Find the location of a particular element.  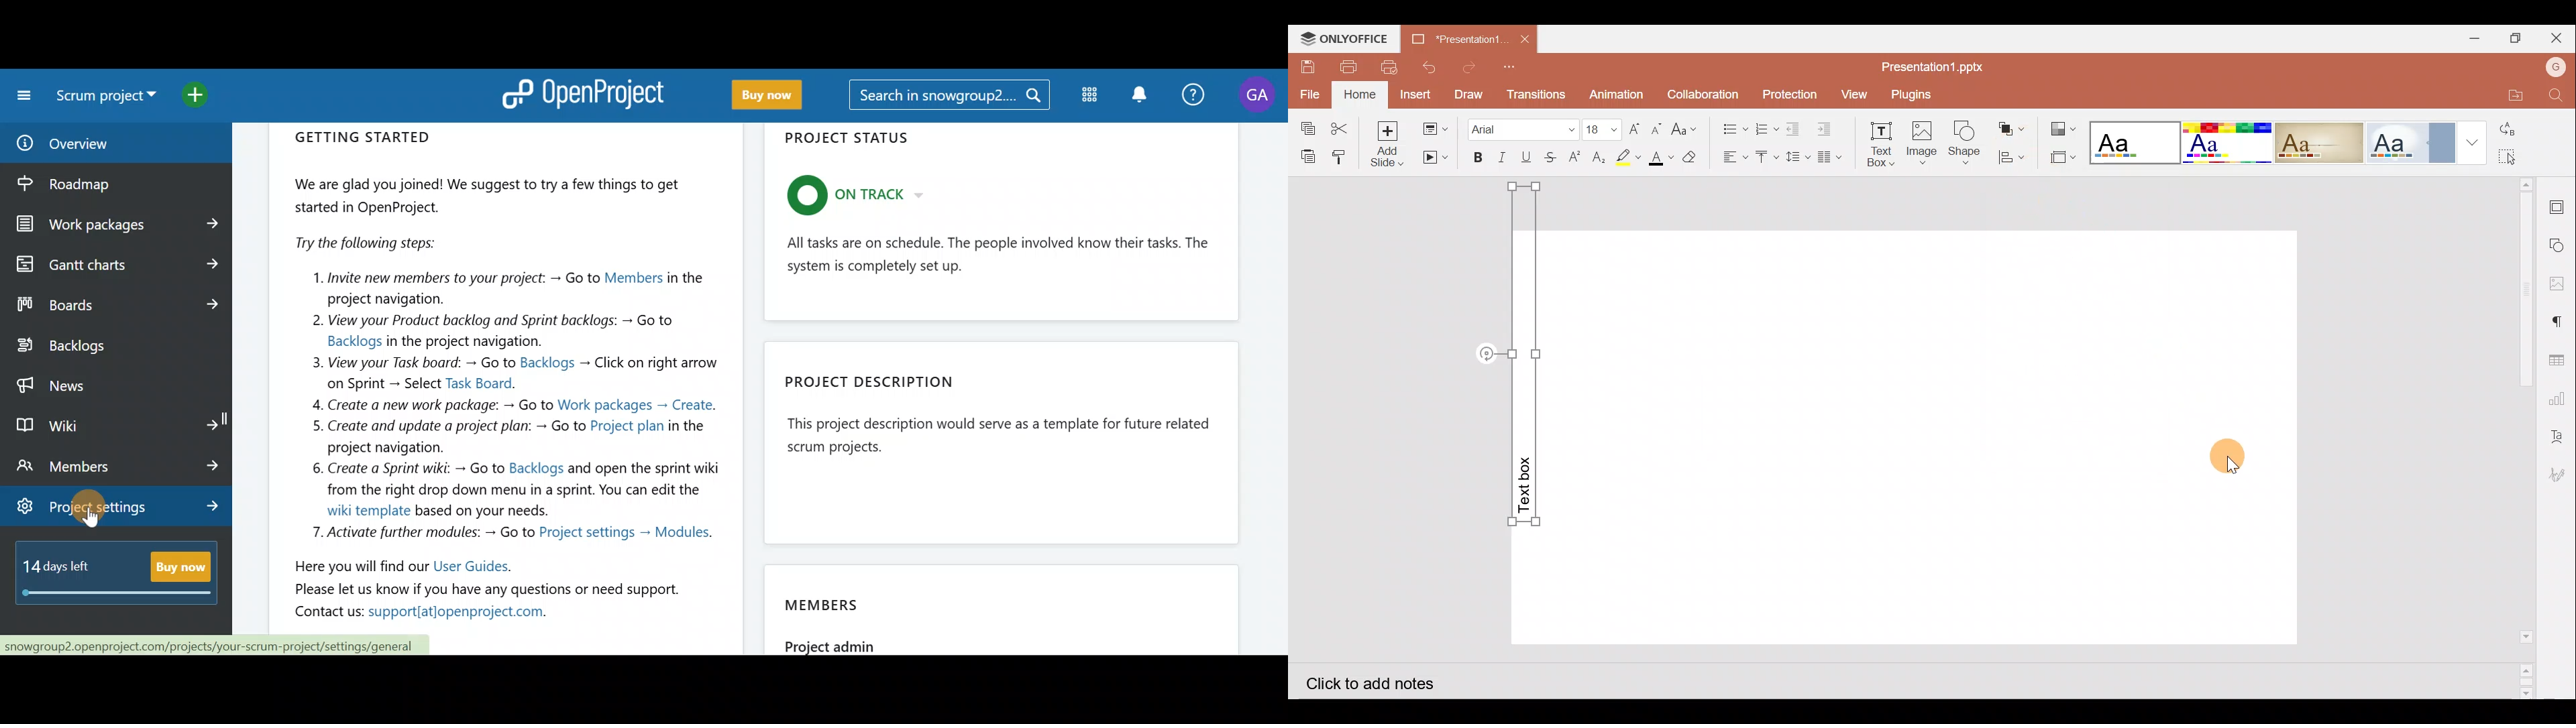

Close is located at coordinates (2559, 39).